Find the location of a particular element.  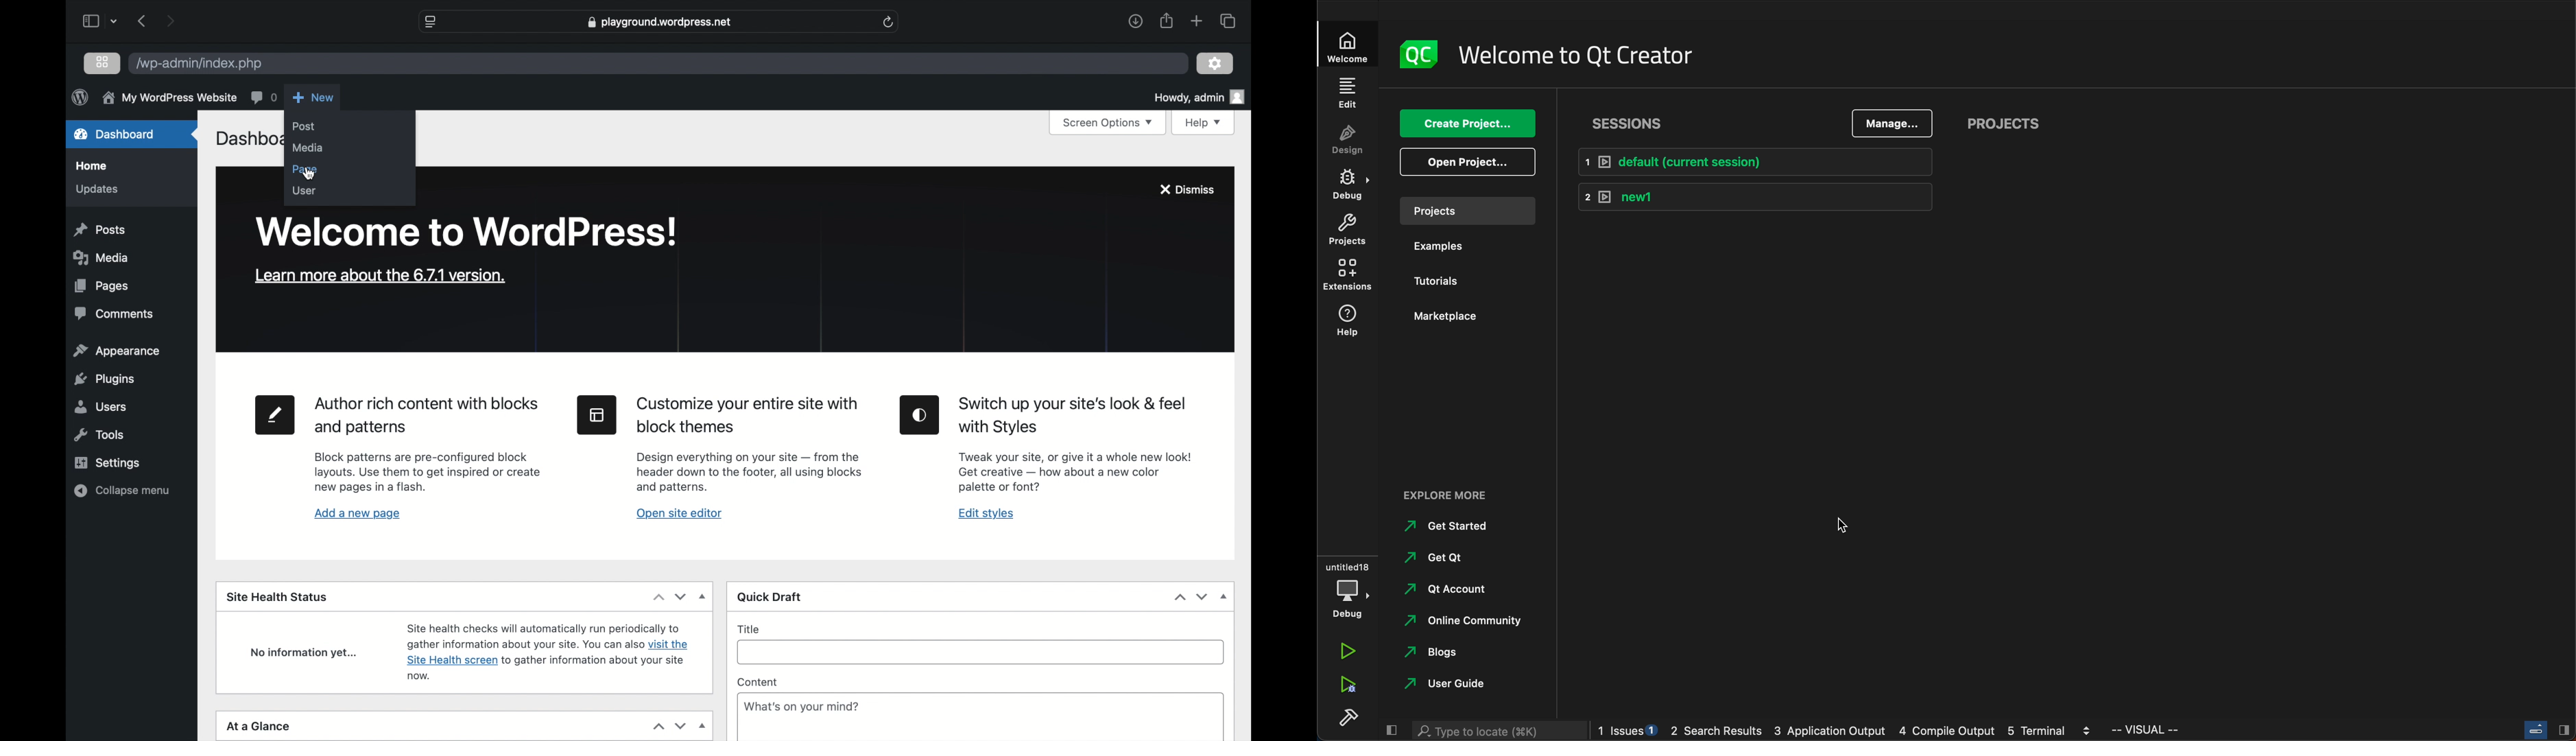

default is located at coordinates (1758, 161).